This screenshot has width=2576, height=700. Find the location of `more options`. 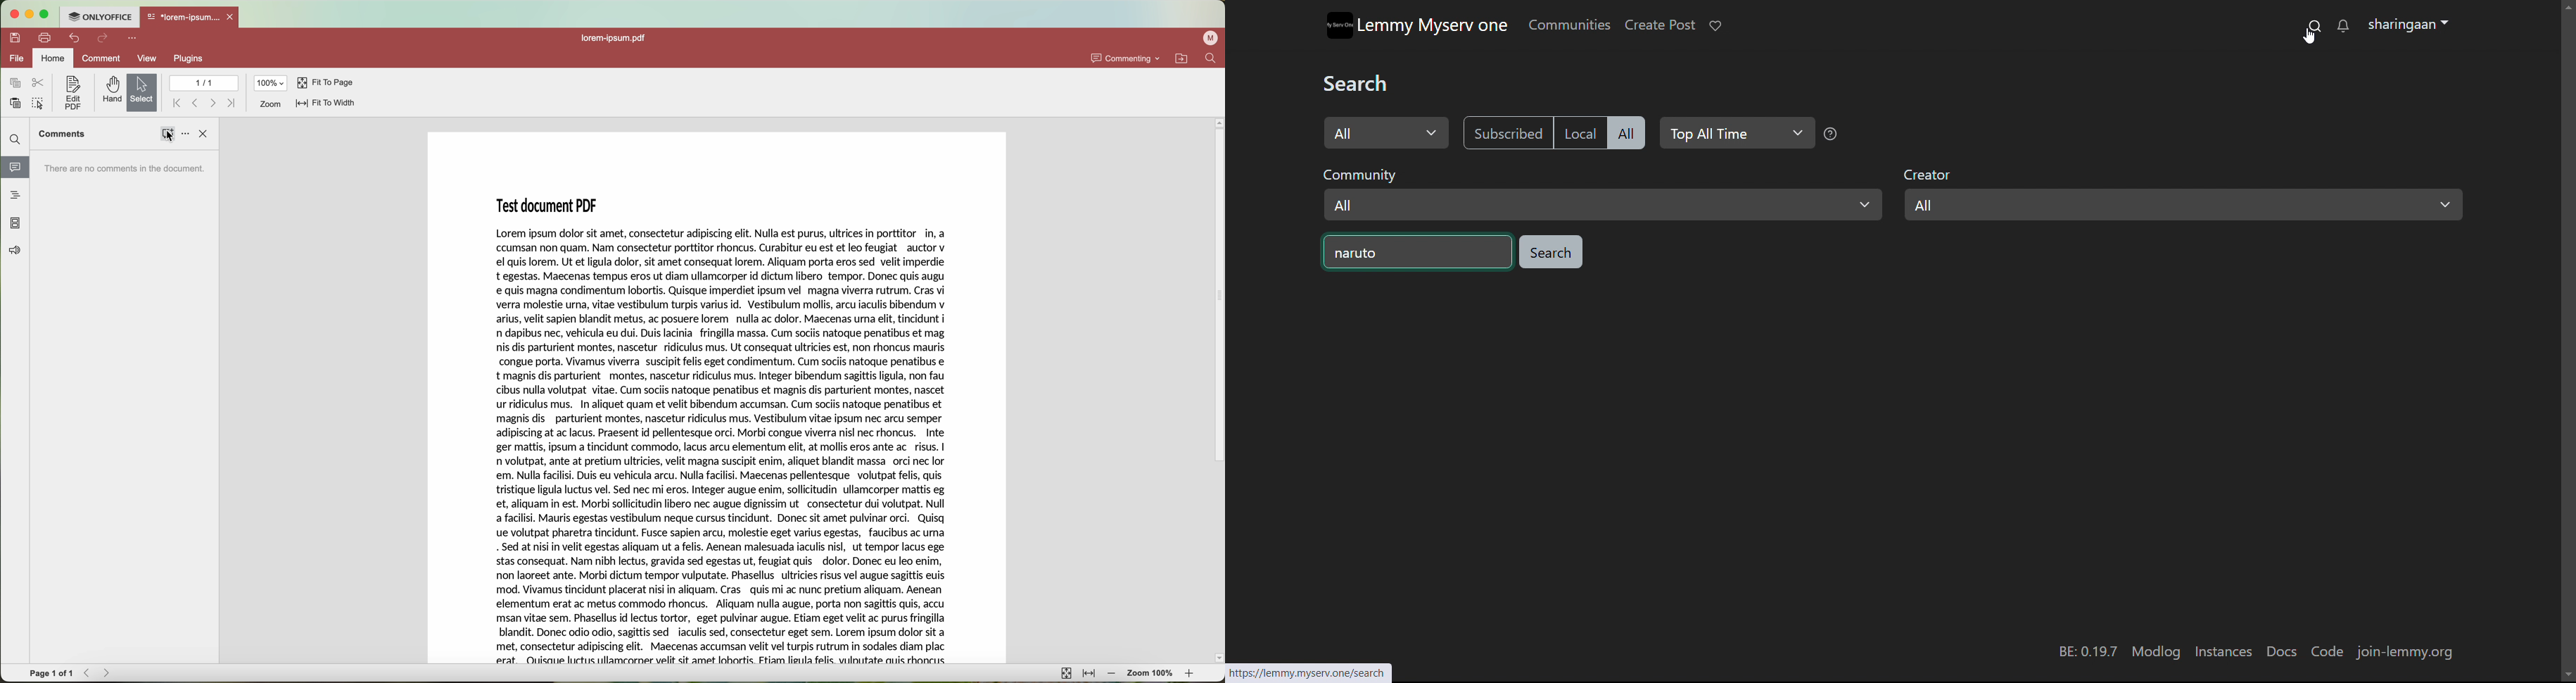

more options is located at coordinates (132, 39).